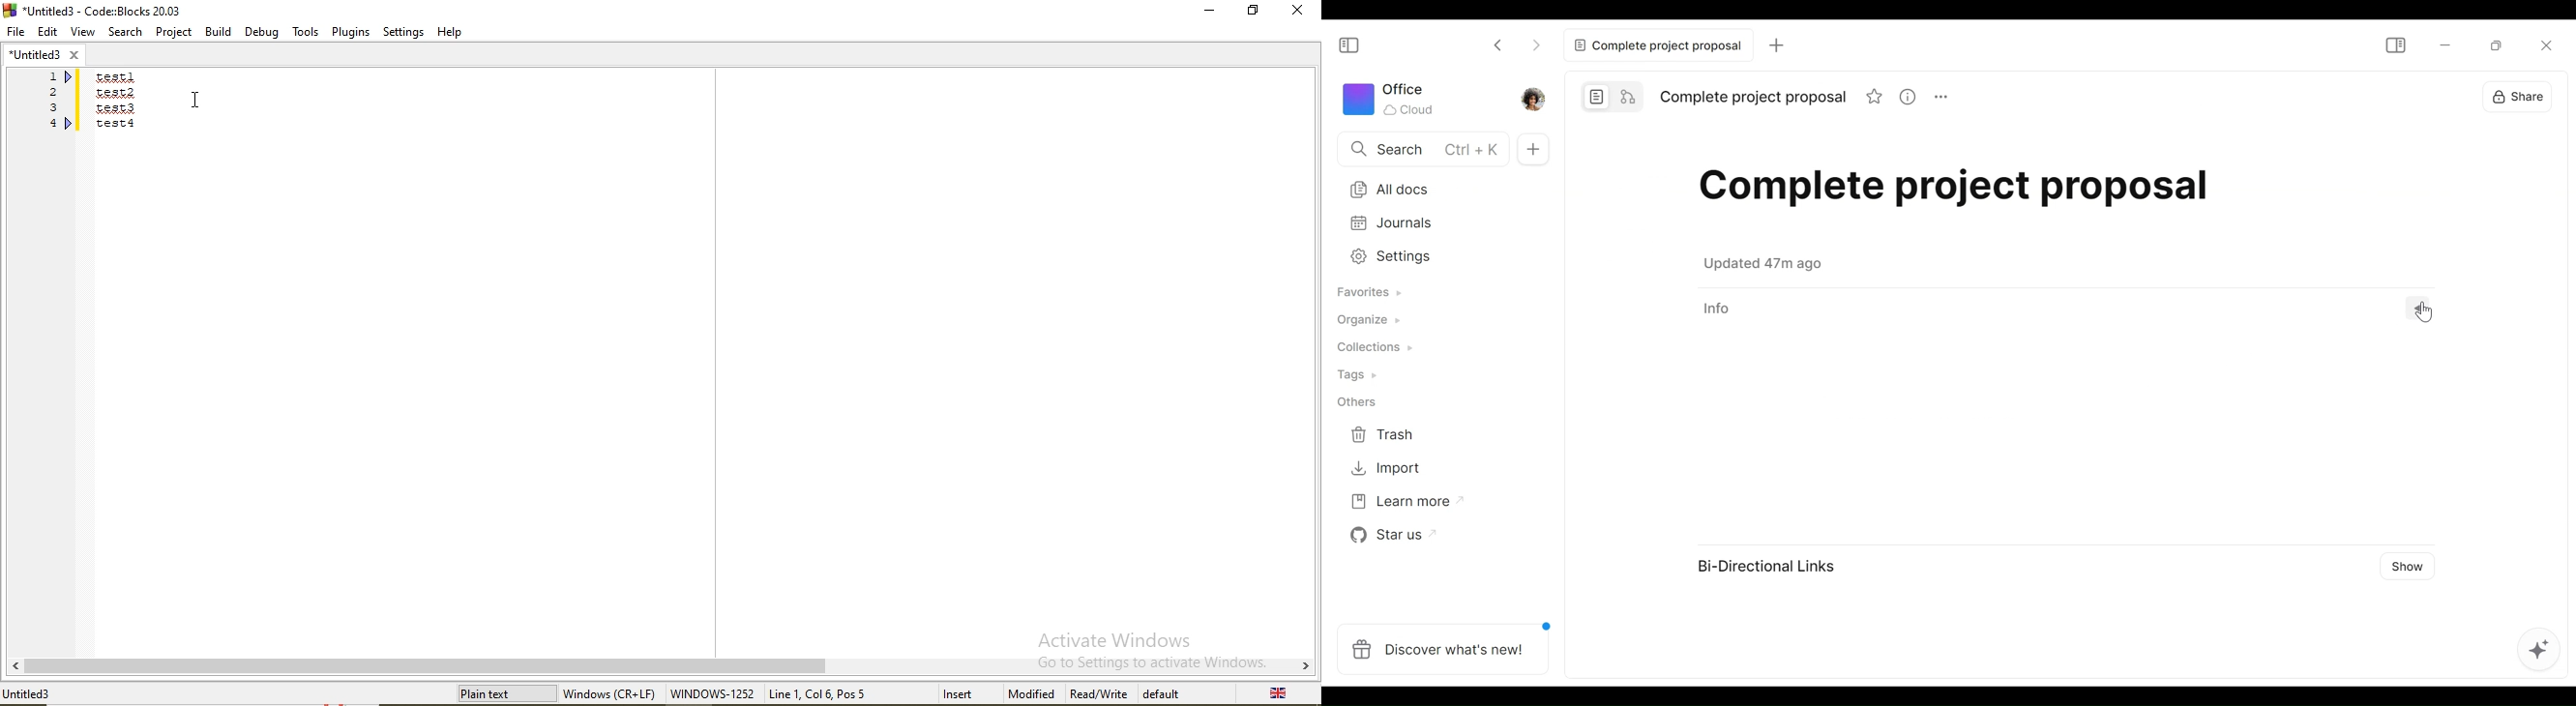 The height and width of the screenshot is (728, 2576). I want to click on Click to go forward, so click(1536, 43).